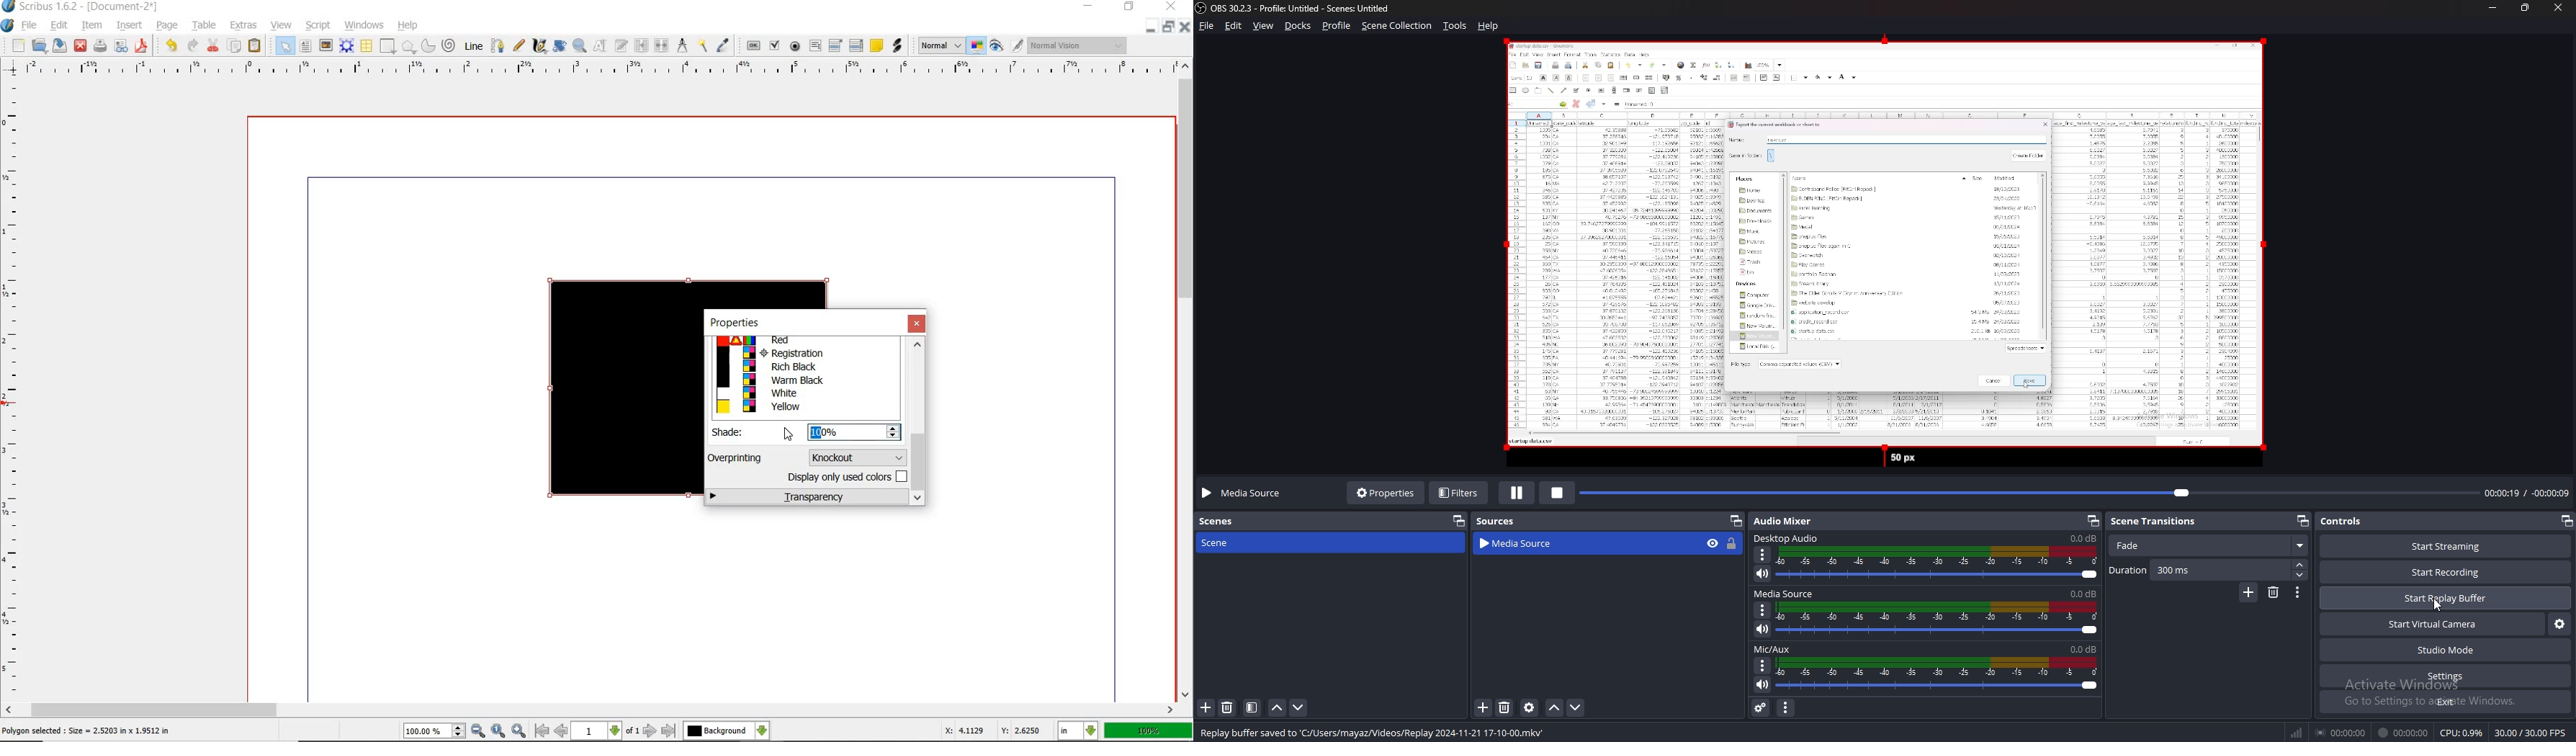 The height and width of the screenshot is (756, 2576). I want to click on text frame, so click(308, 45).